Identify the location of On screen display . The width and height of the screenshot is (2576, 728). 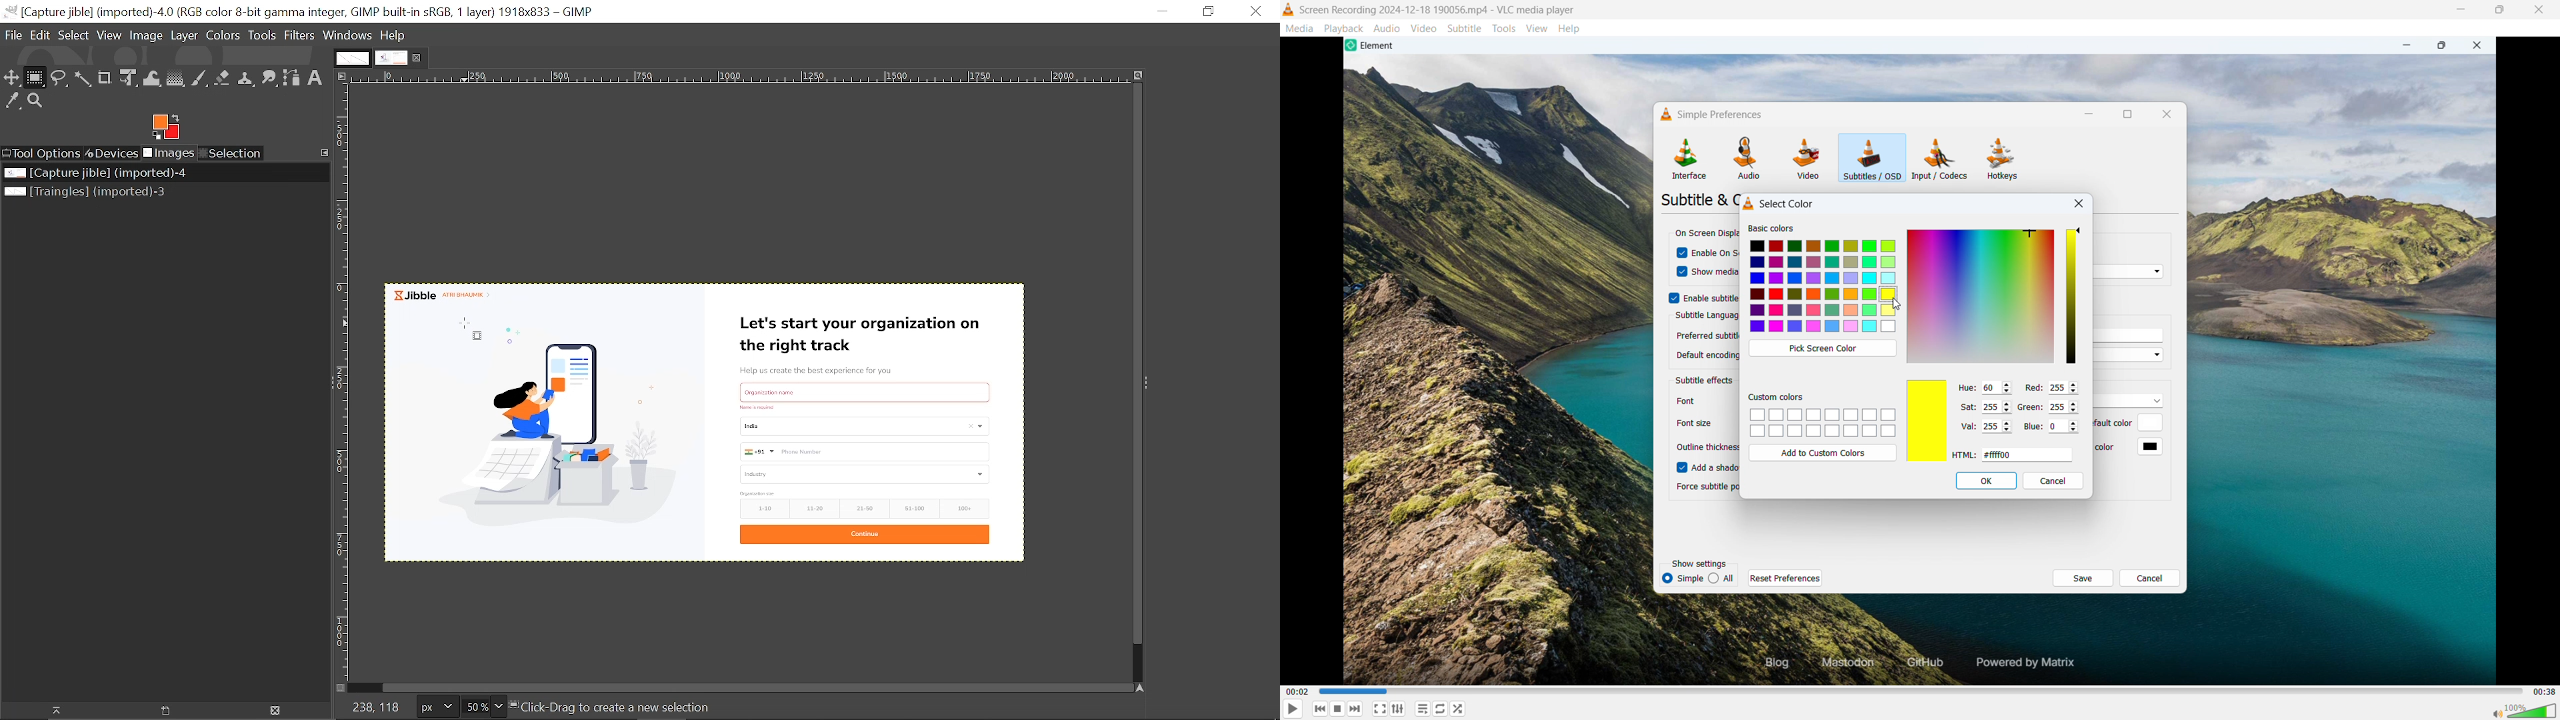
(1705, 235).